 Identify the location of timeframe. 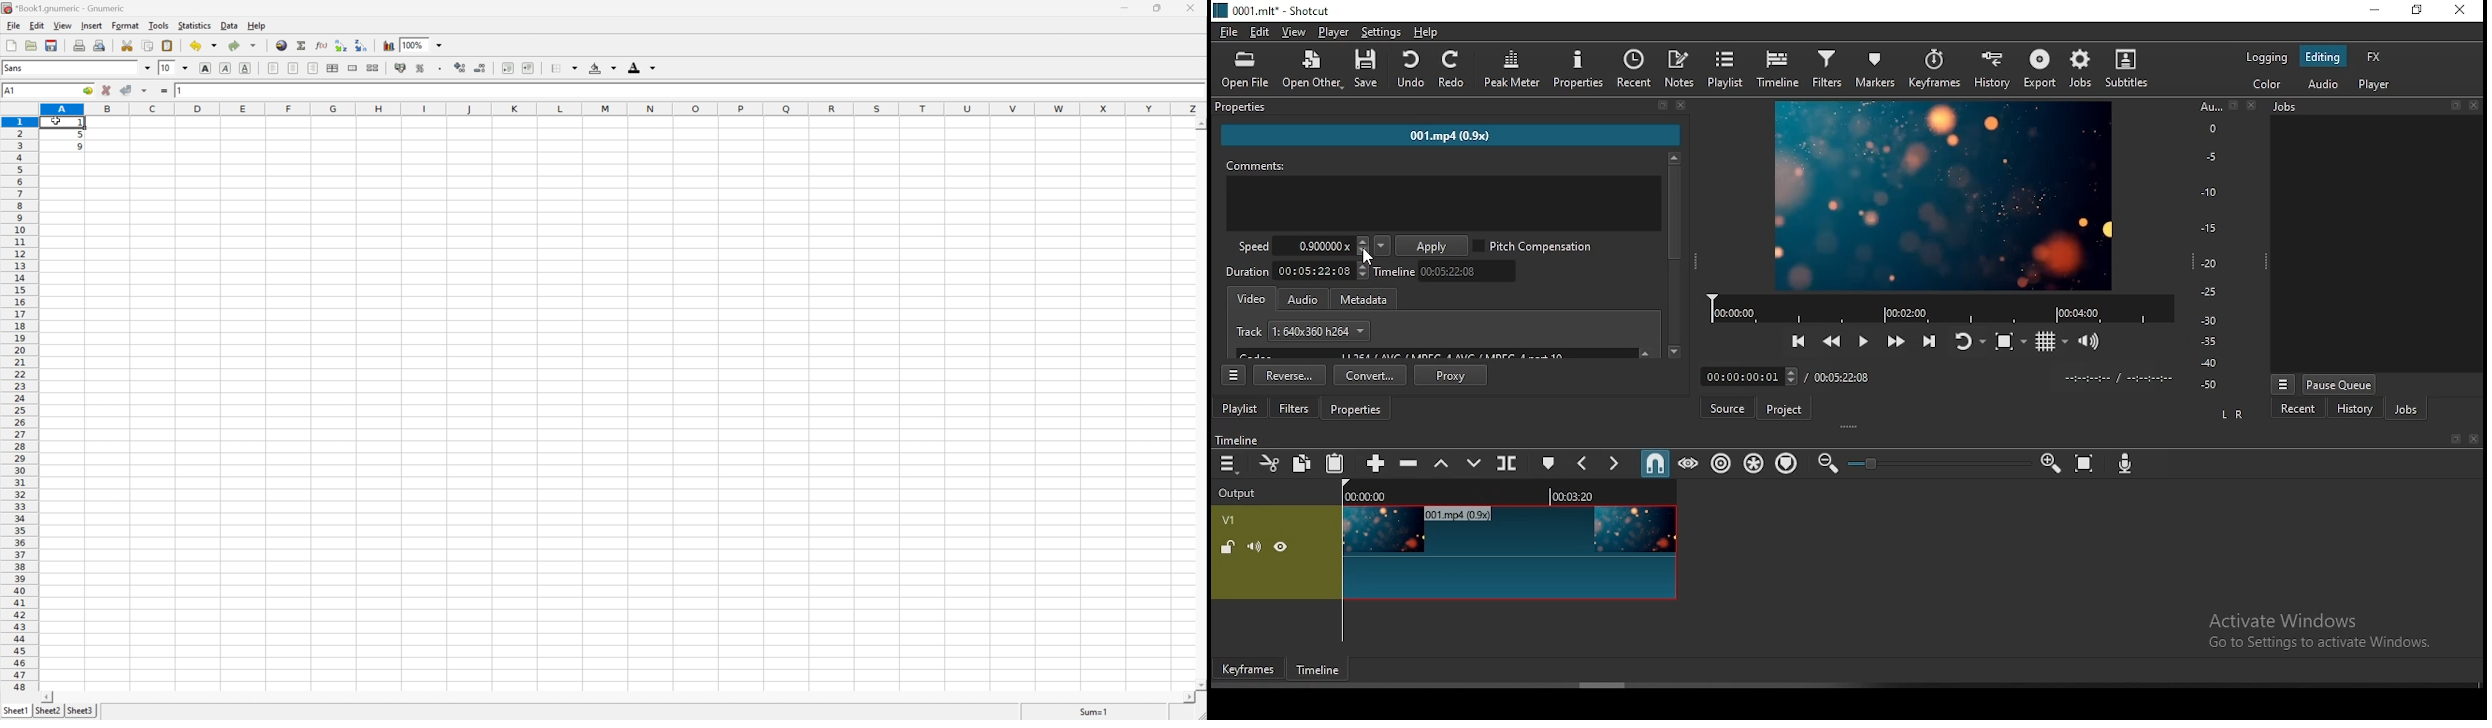
(1319, 669).